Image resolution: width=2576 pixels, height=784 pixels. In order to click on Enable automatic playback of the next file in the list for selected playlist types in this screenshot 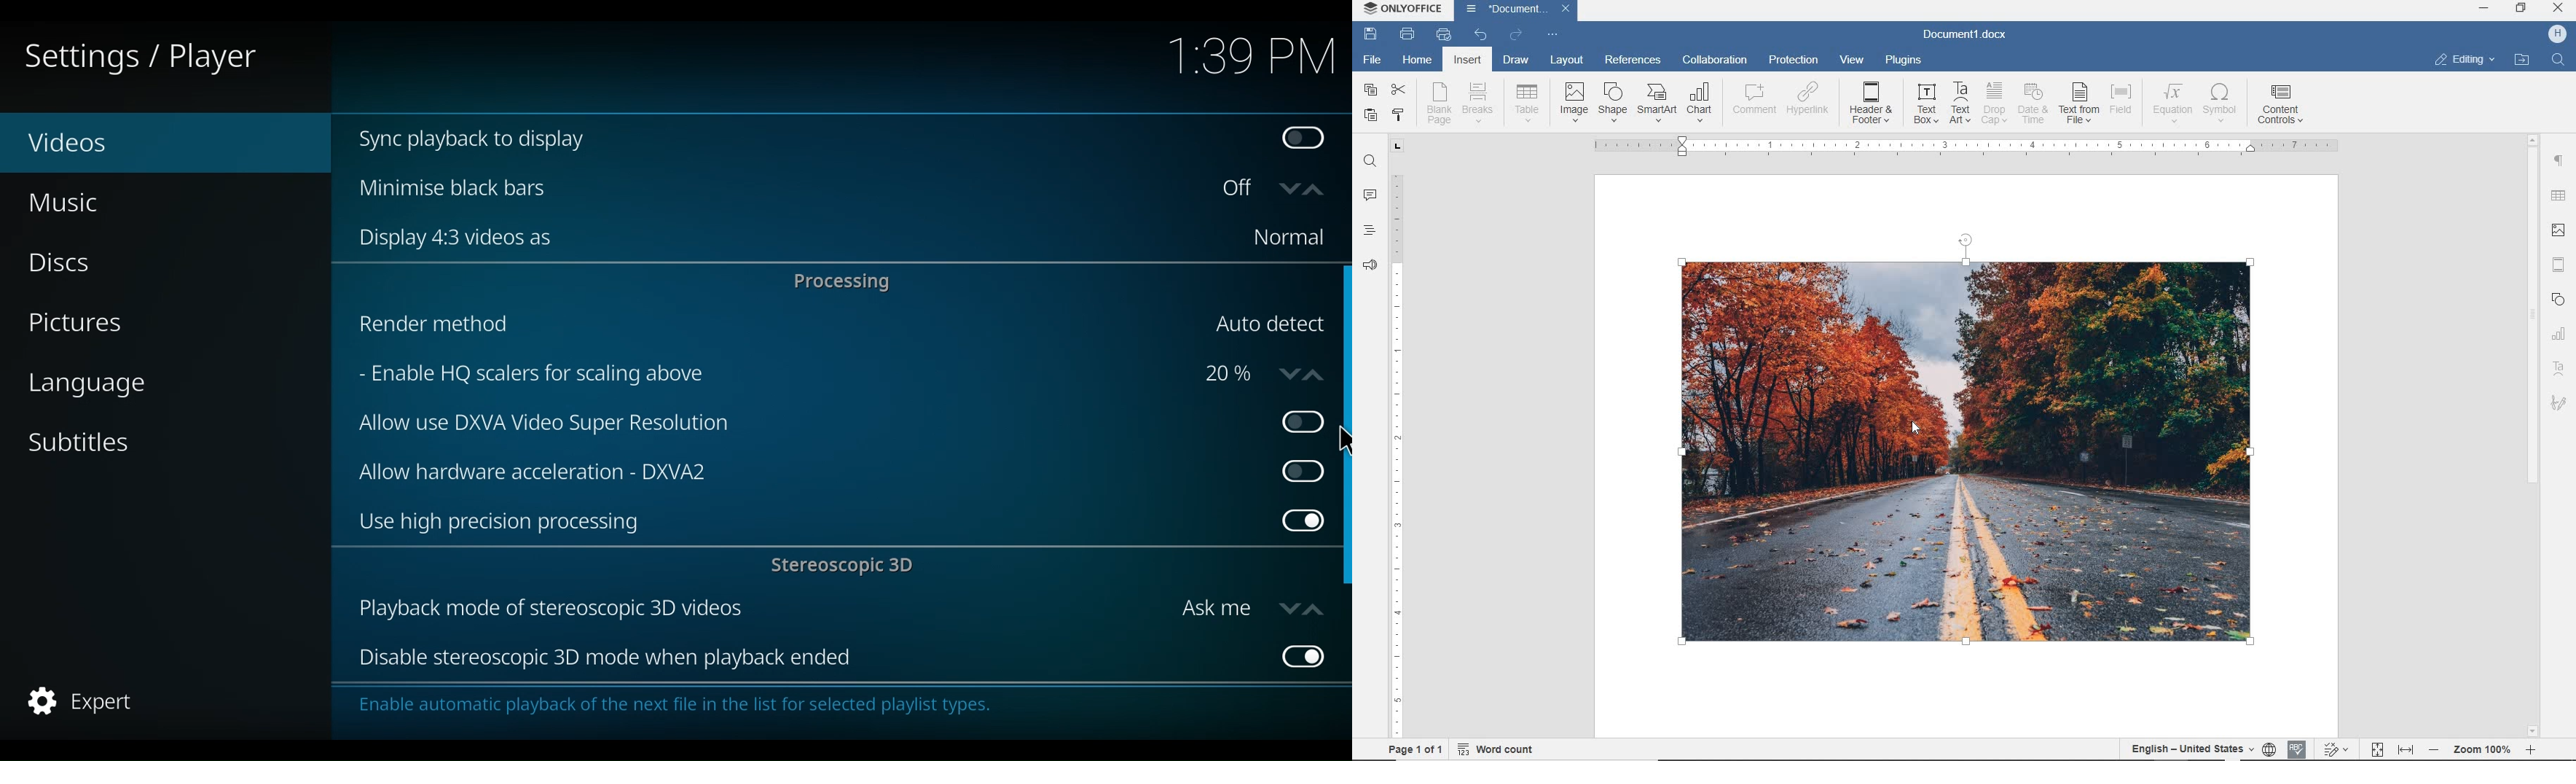, I will do `click(681, 709)`.